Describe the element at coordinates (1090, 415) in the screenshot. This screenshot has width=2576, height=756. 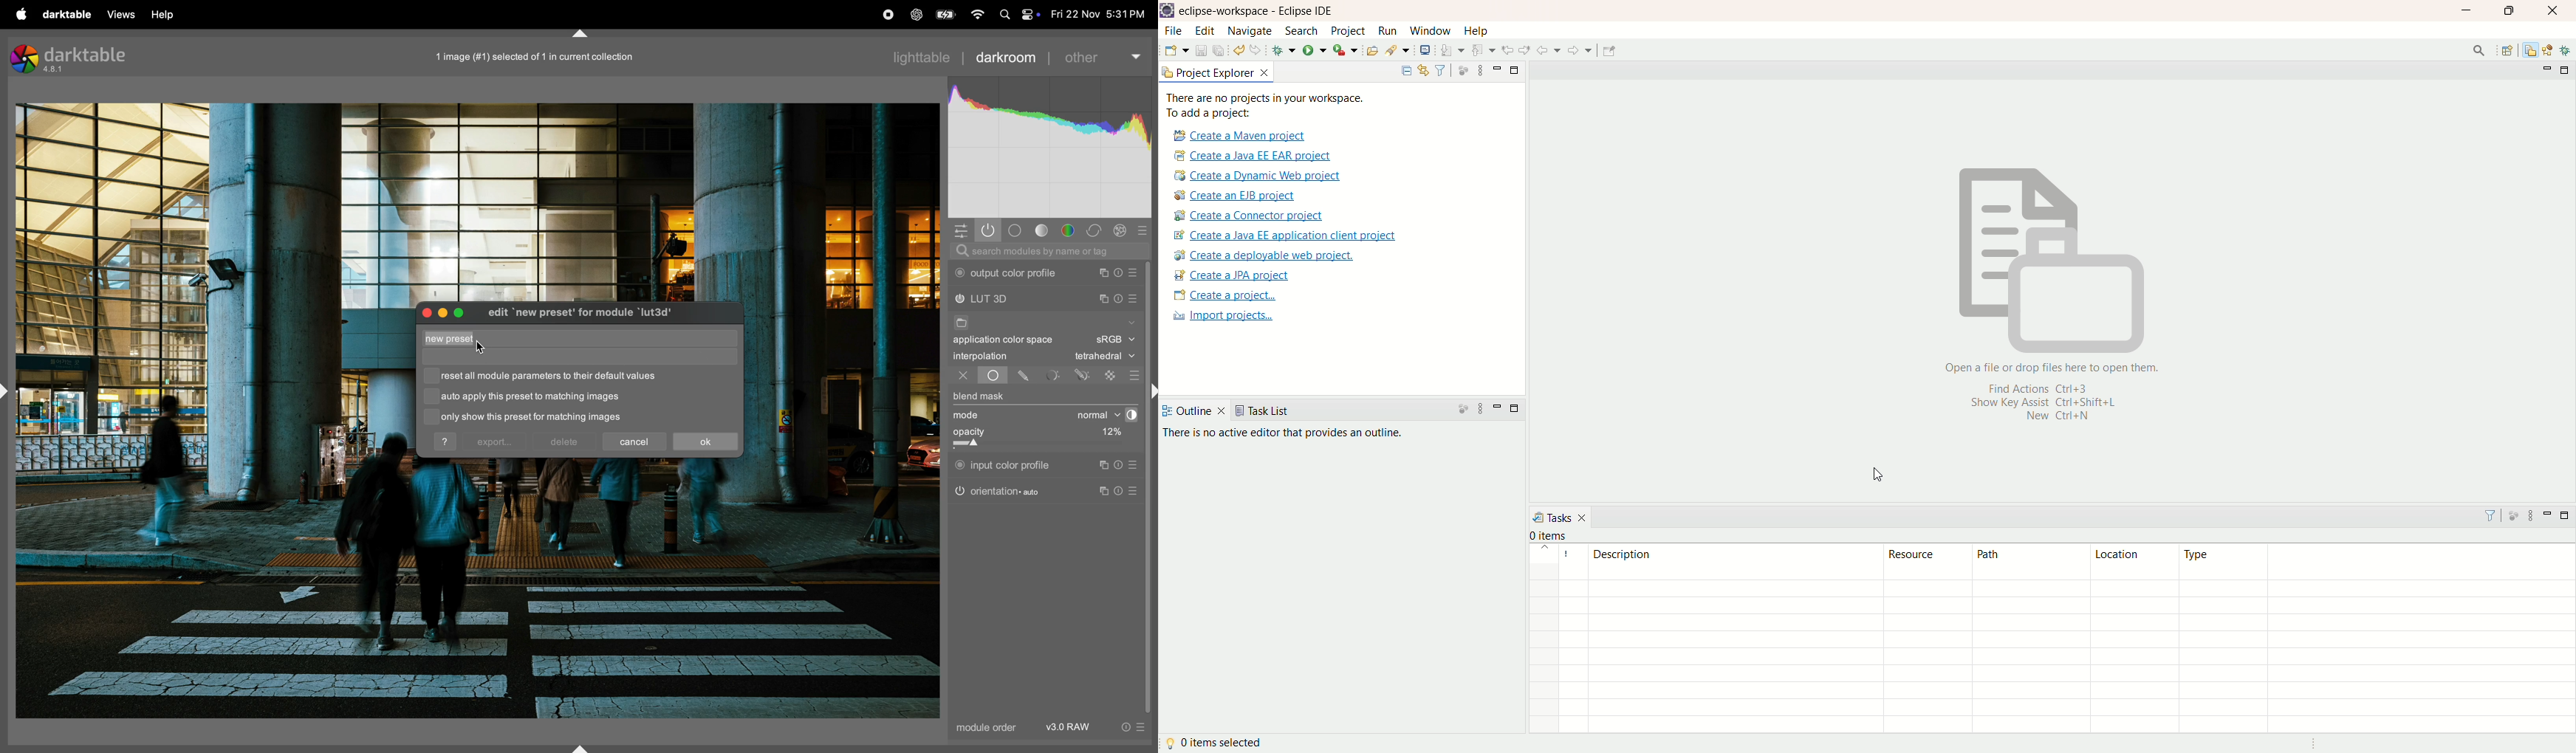
I see `normal` at that location.